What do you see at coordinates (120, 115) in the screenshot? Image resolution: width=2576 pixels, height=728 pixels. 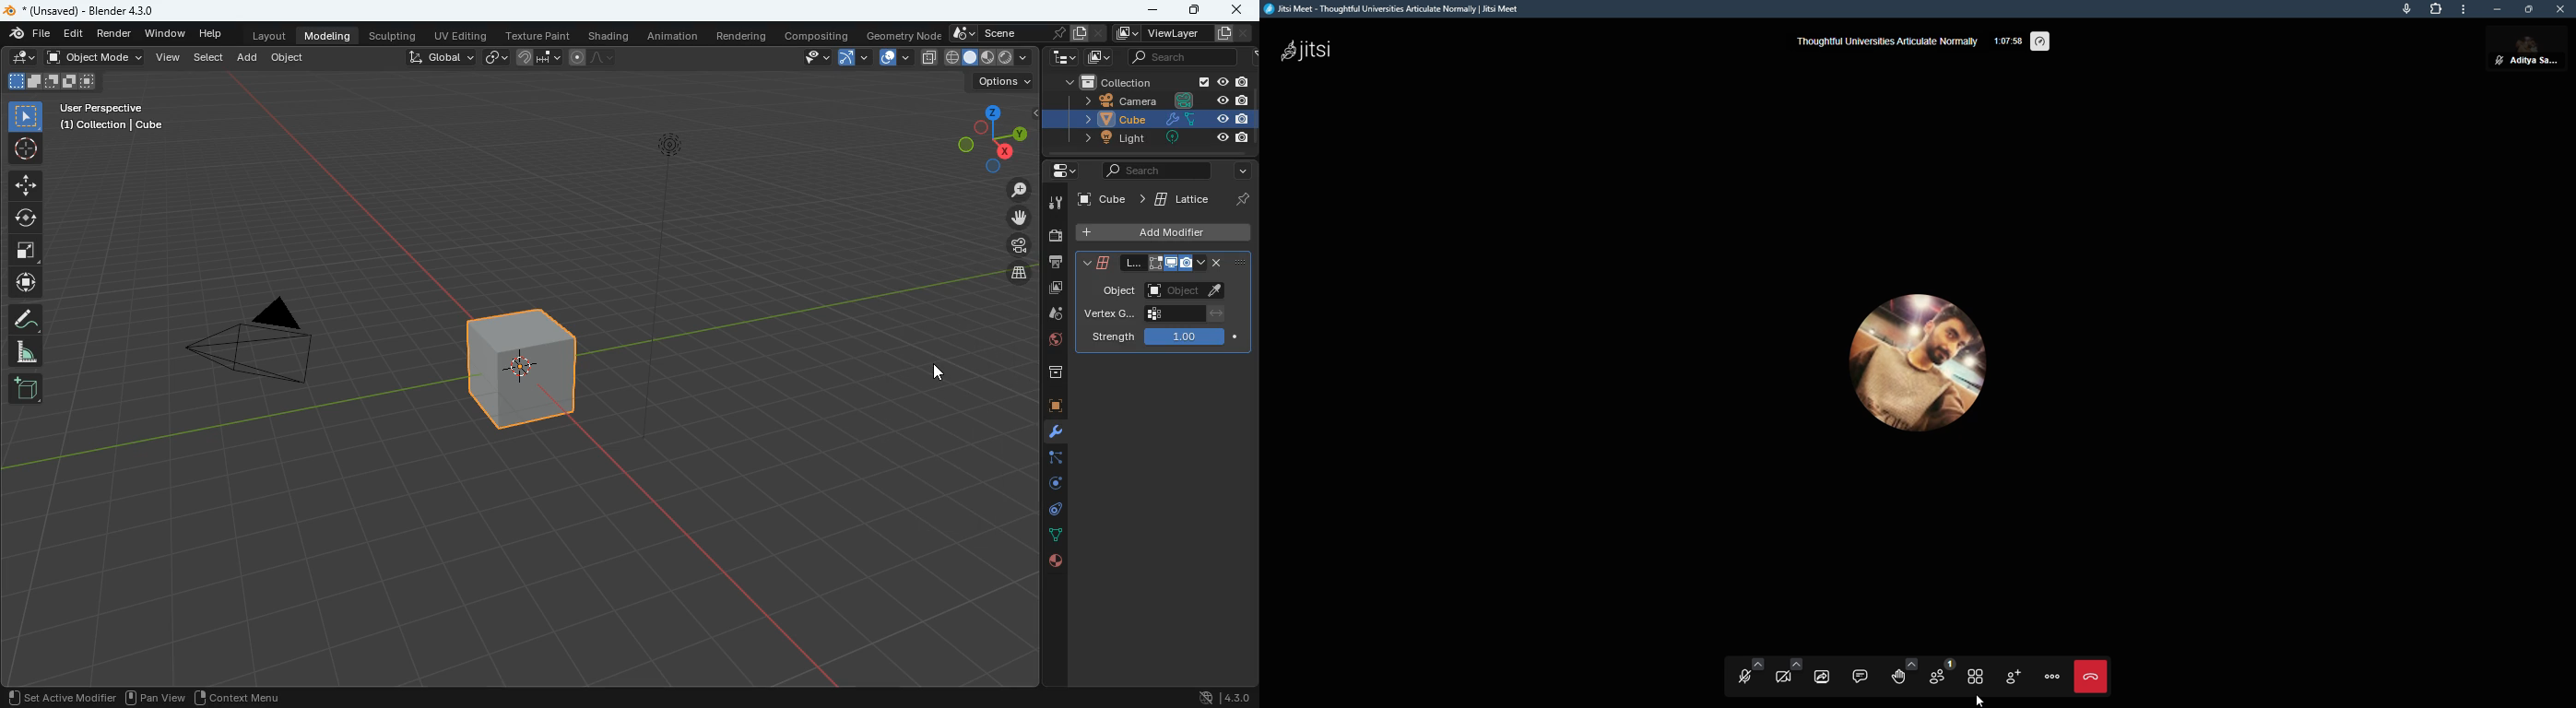 I see `user perspective` at bounding box center [120, 115].